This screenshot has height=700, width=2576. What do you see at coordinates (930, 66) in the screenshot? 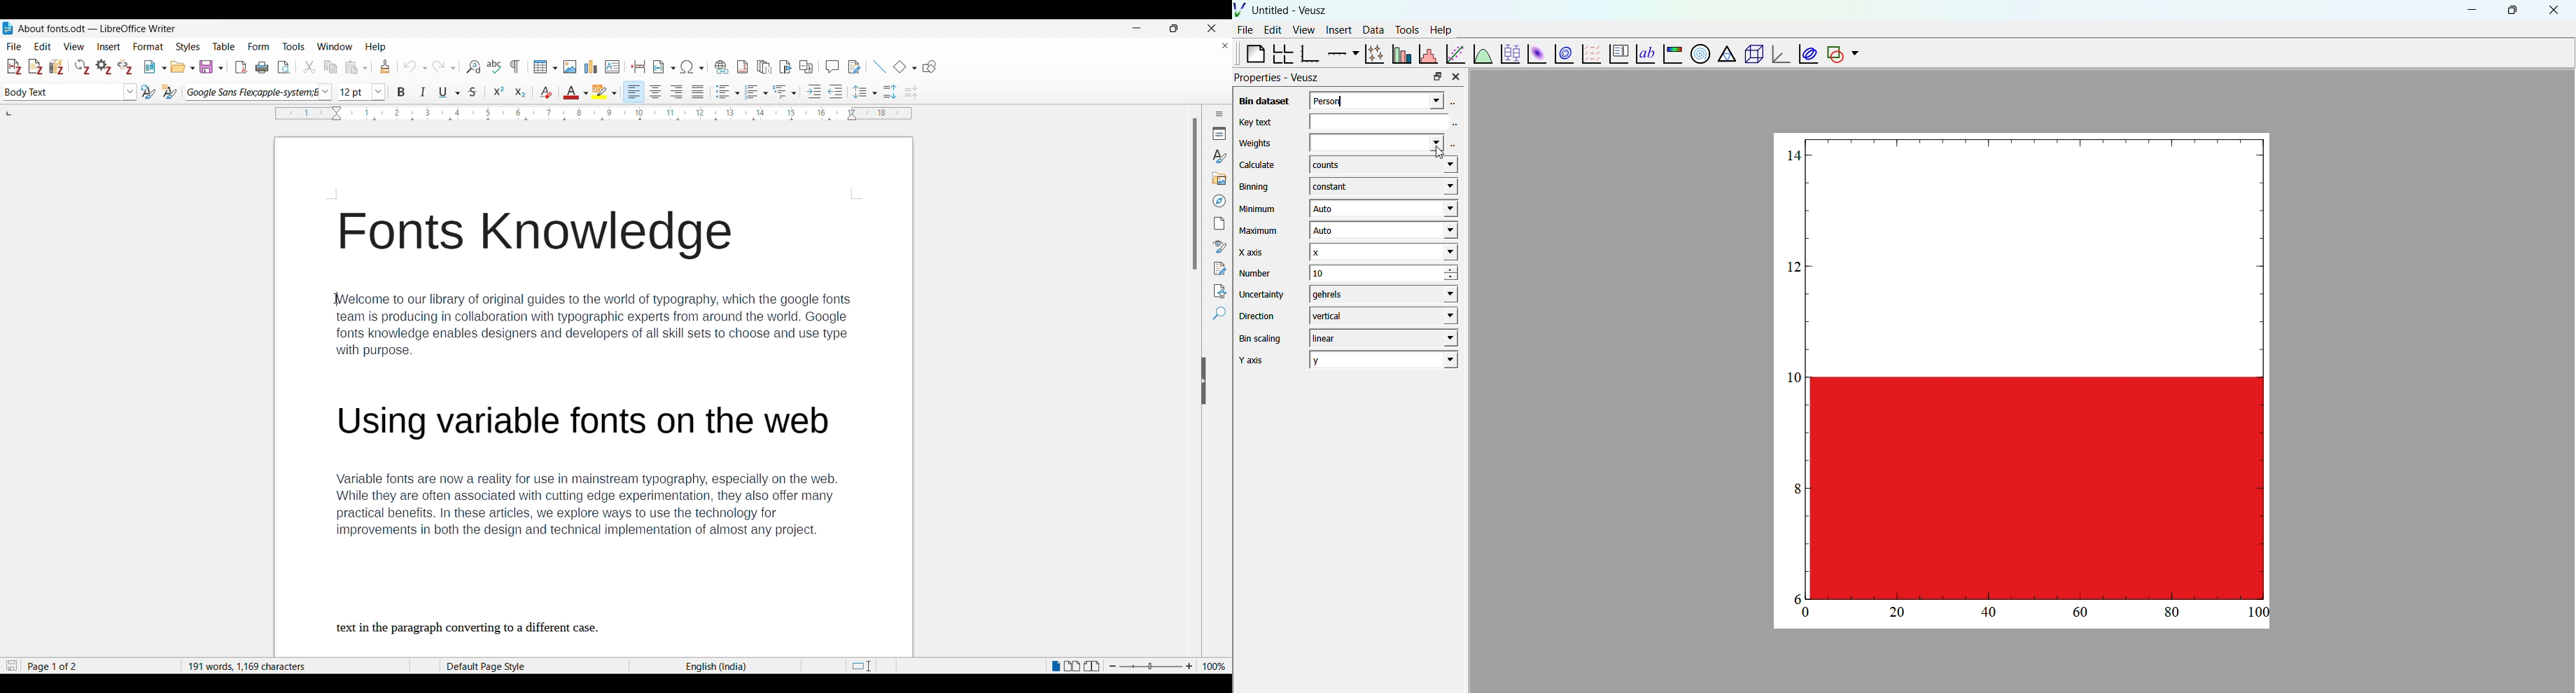
I see `Show draw functions` at bounding box center [930, 66].